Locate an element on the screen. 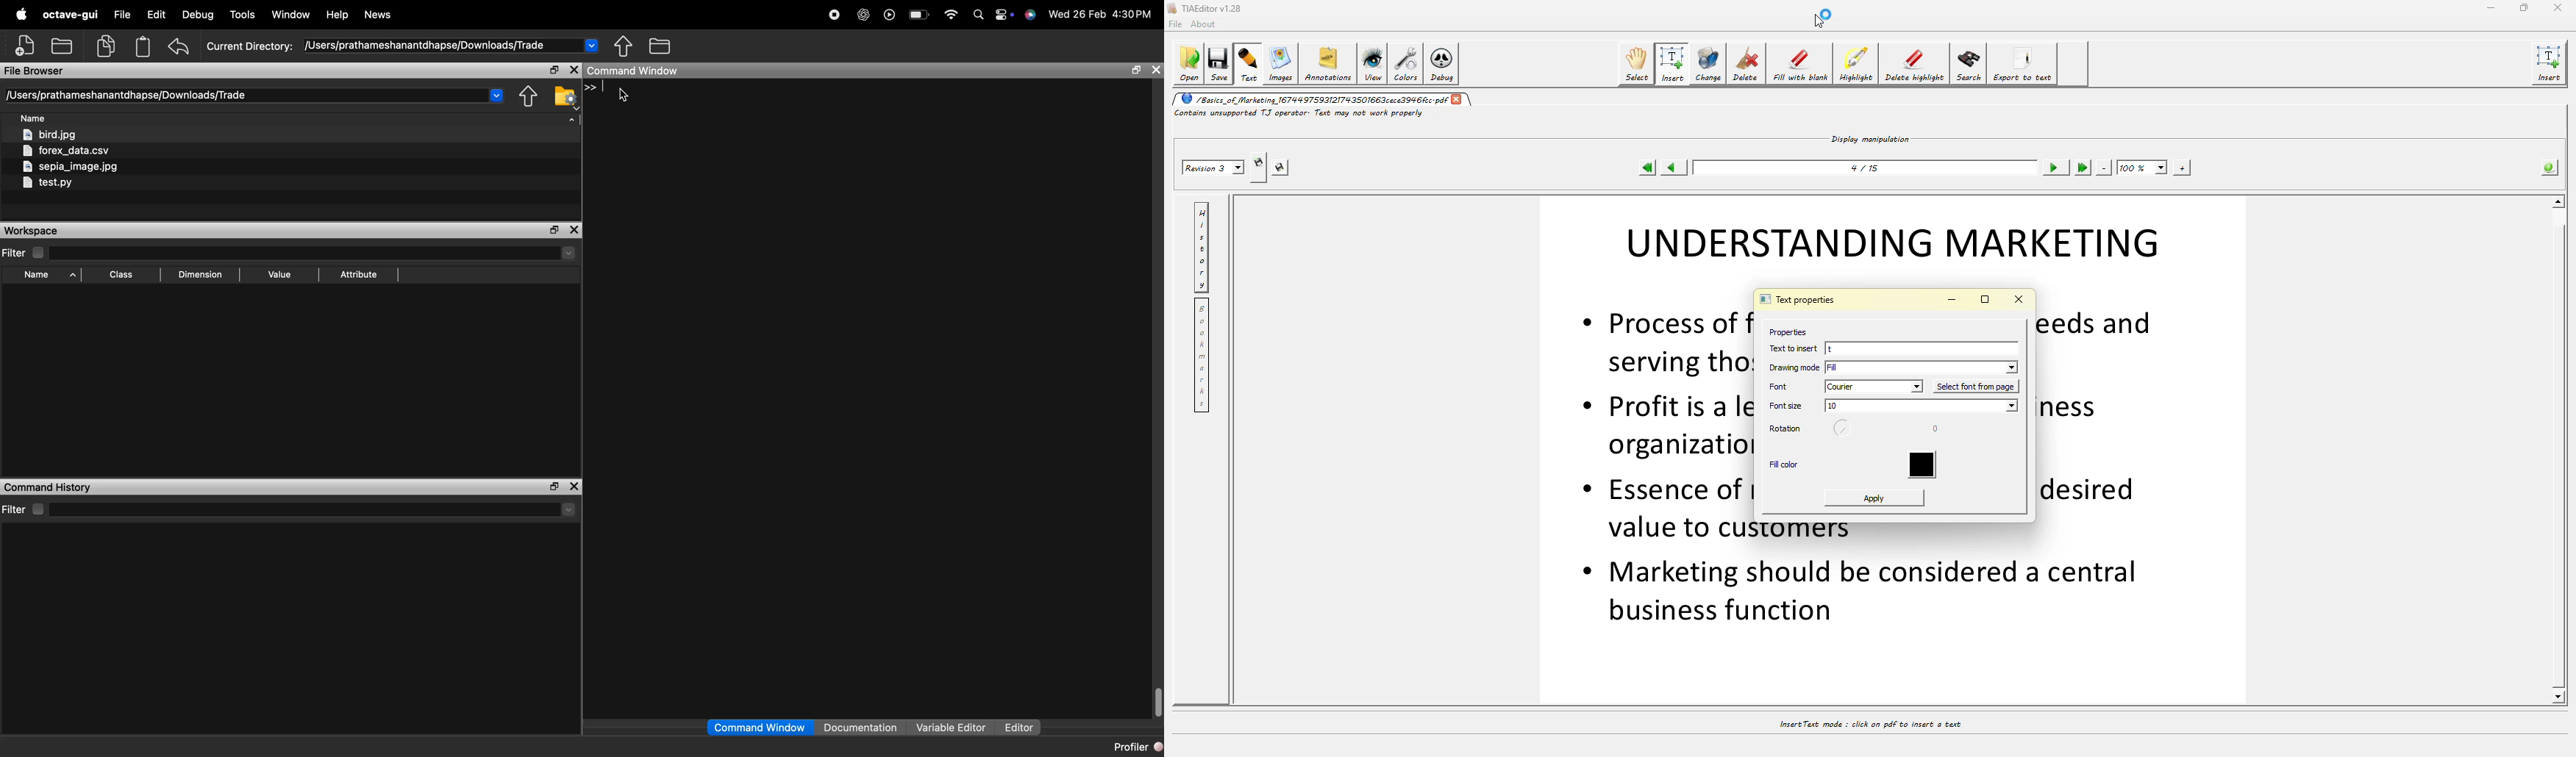 This screenshot has height=784, width=2576. Command History is located at coordinates (47, 488).